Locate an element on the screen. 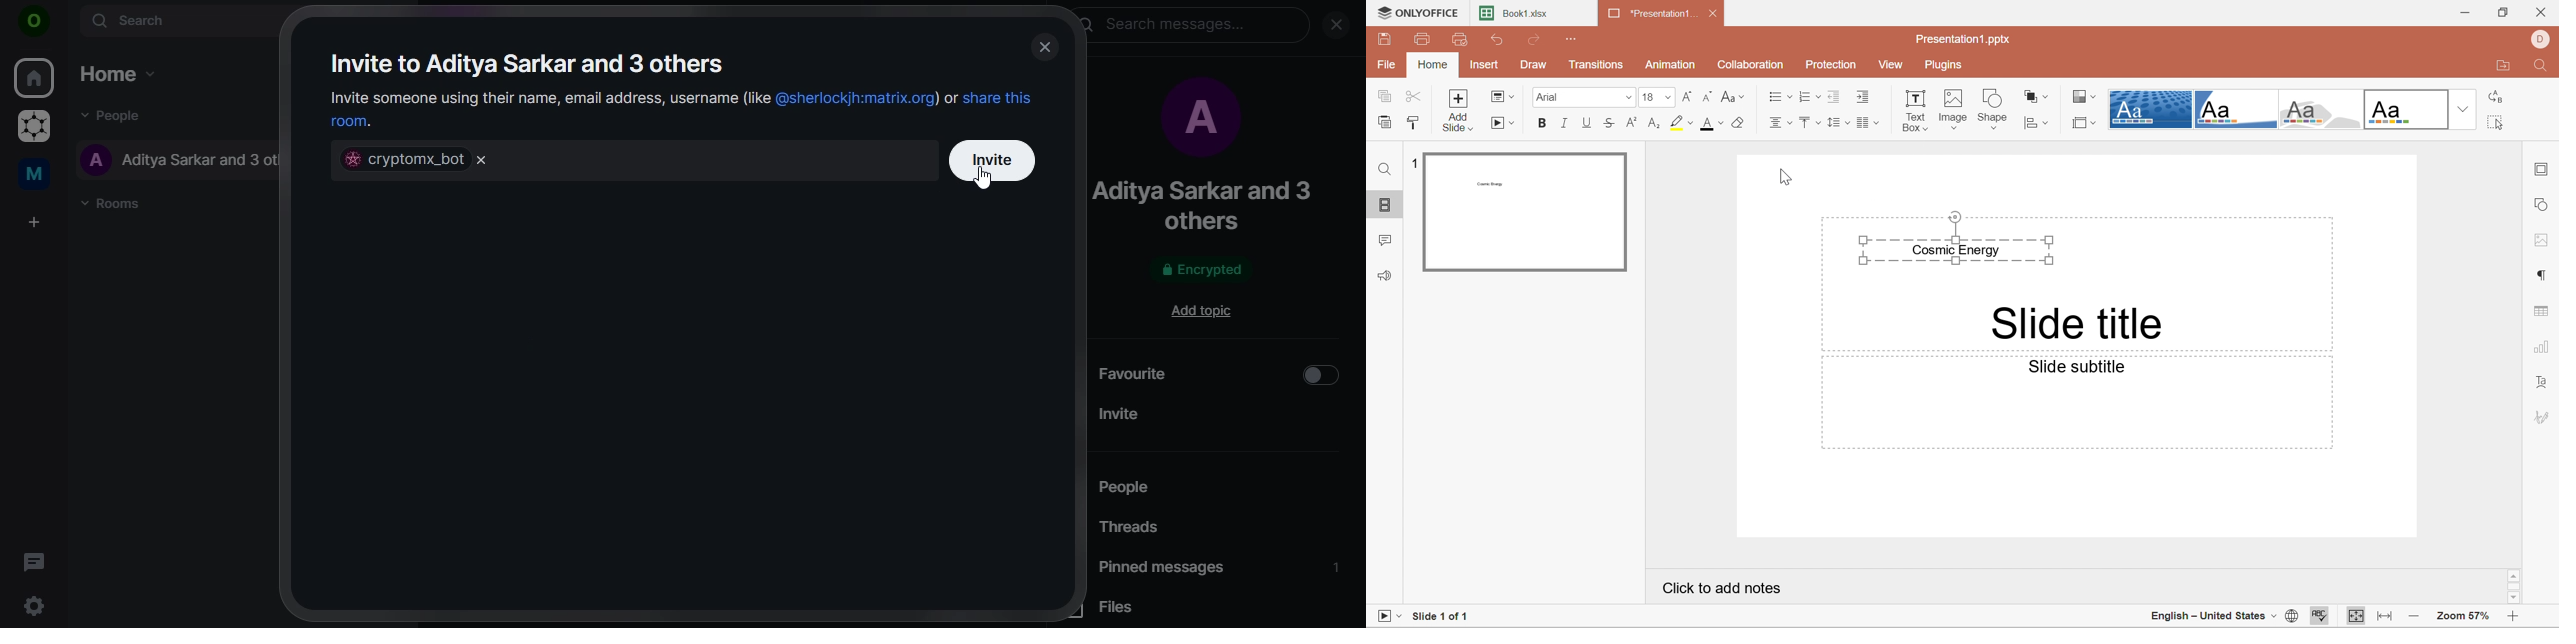 The height and width of the screenshot is (644, 2576). me is located at coordinates (38, 172).